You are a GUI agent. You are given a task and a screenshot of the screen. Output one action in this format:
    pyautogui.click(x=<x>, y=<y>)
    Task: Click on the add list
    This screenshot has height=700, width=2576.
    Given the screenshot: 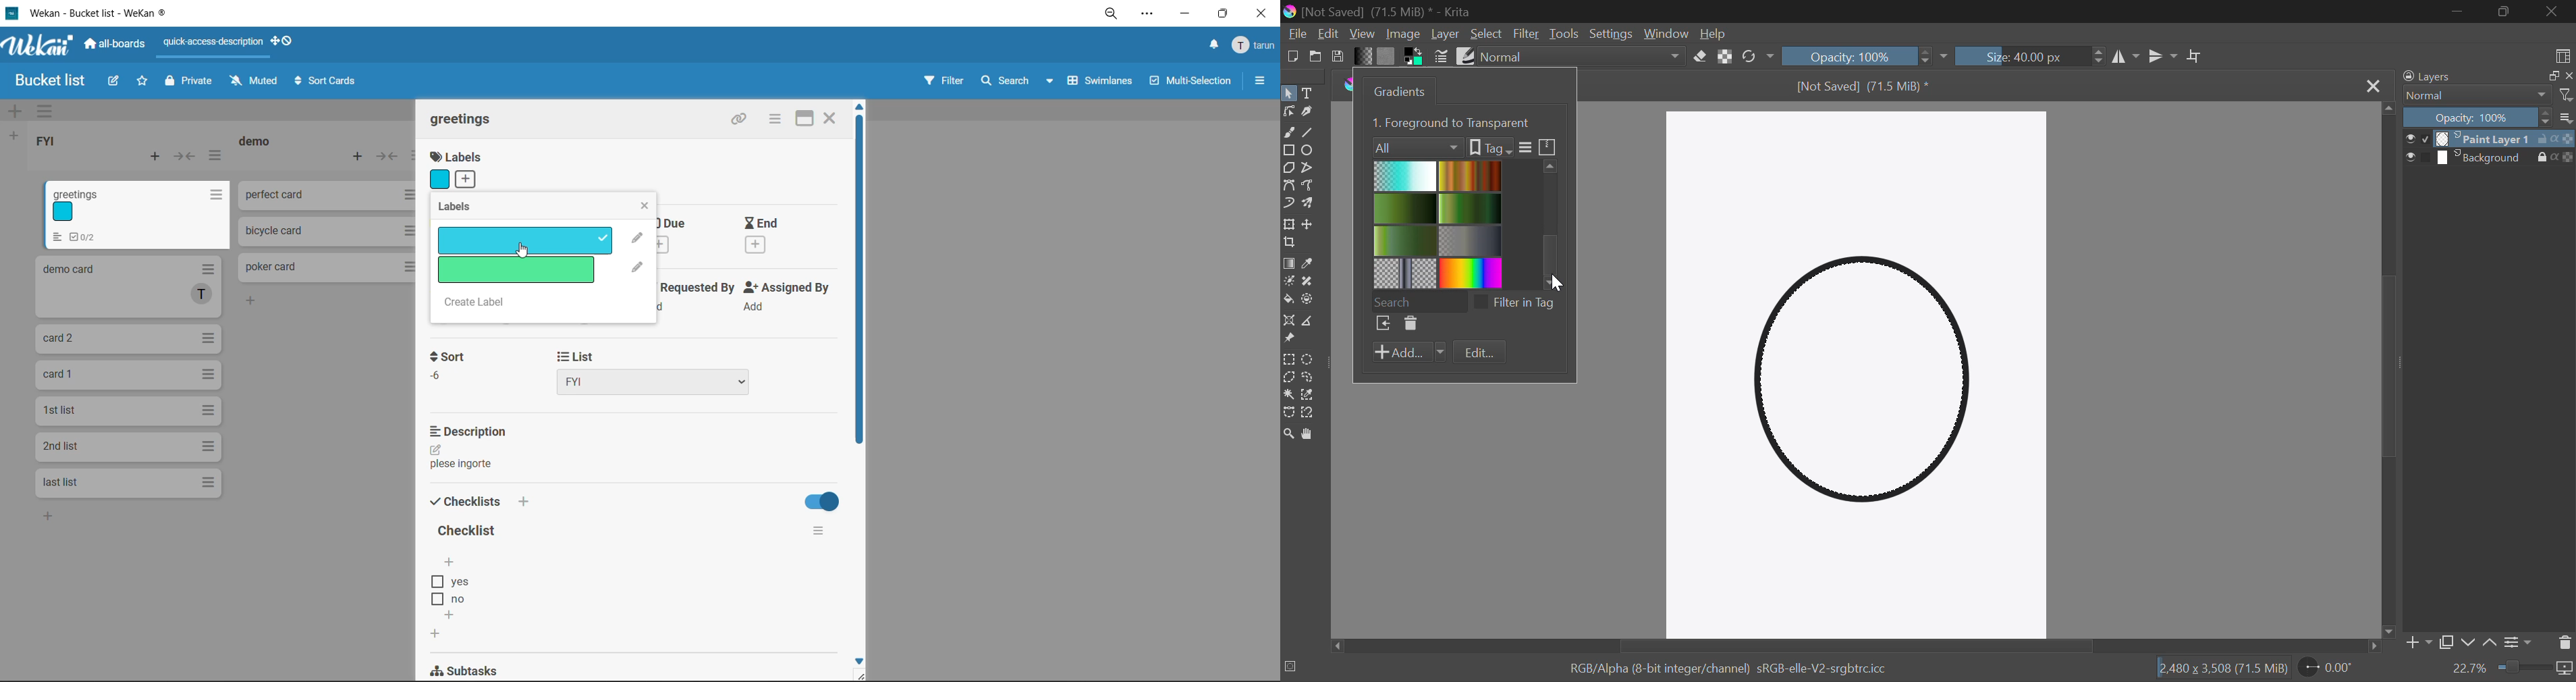 What is the action you would take?
    pyautogui.click(x=15, y=136)
    